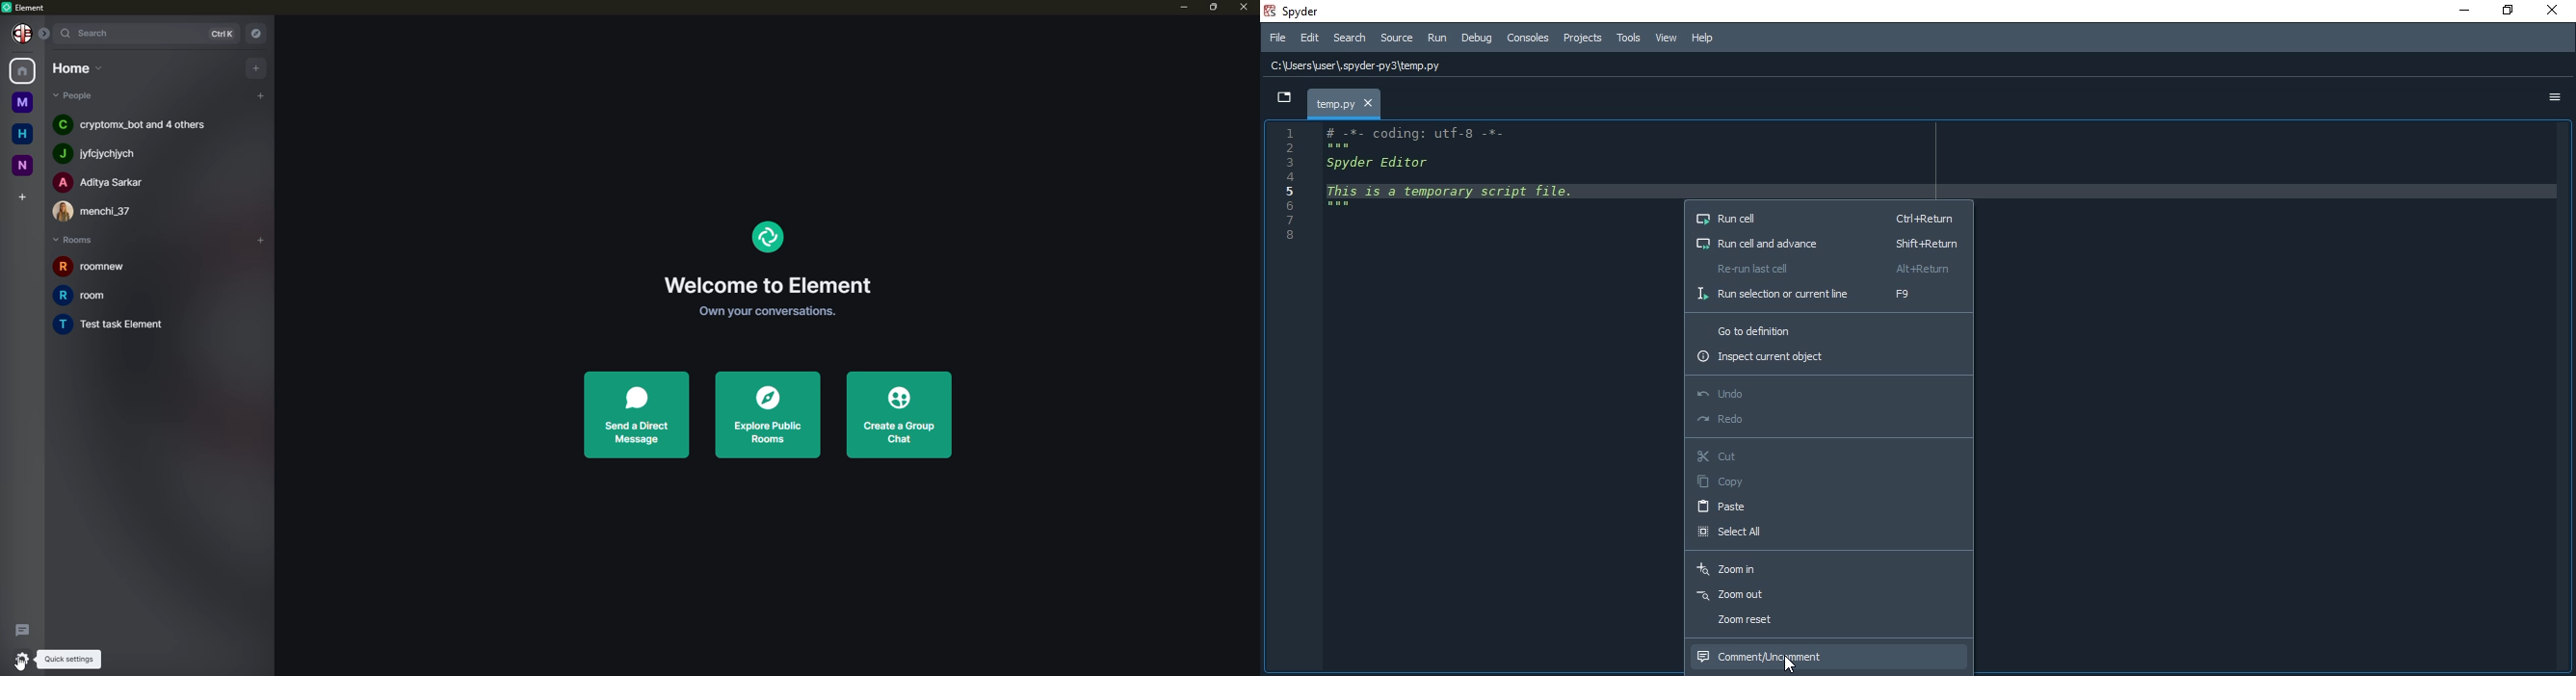 The image size is (2576, 700). Describe the element at coordinates (1830, 506) in the screenshot. I see `Paste` at that location.